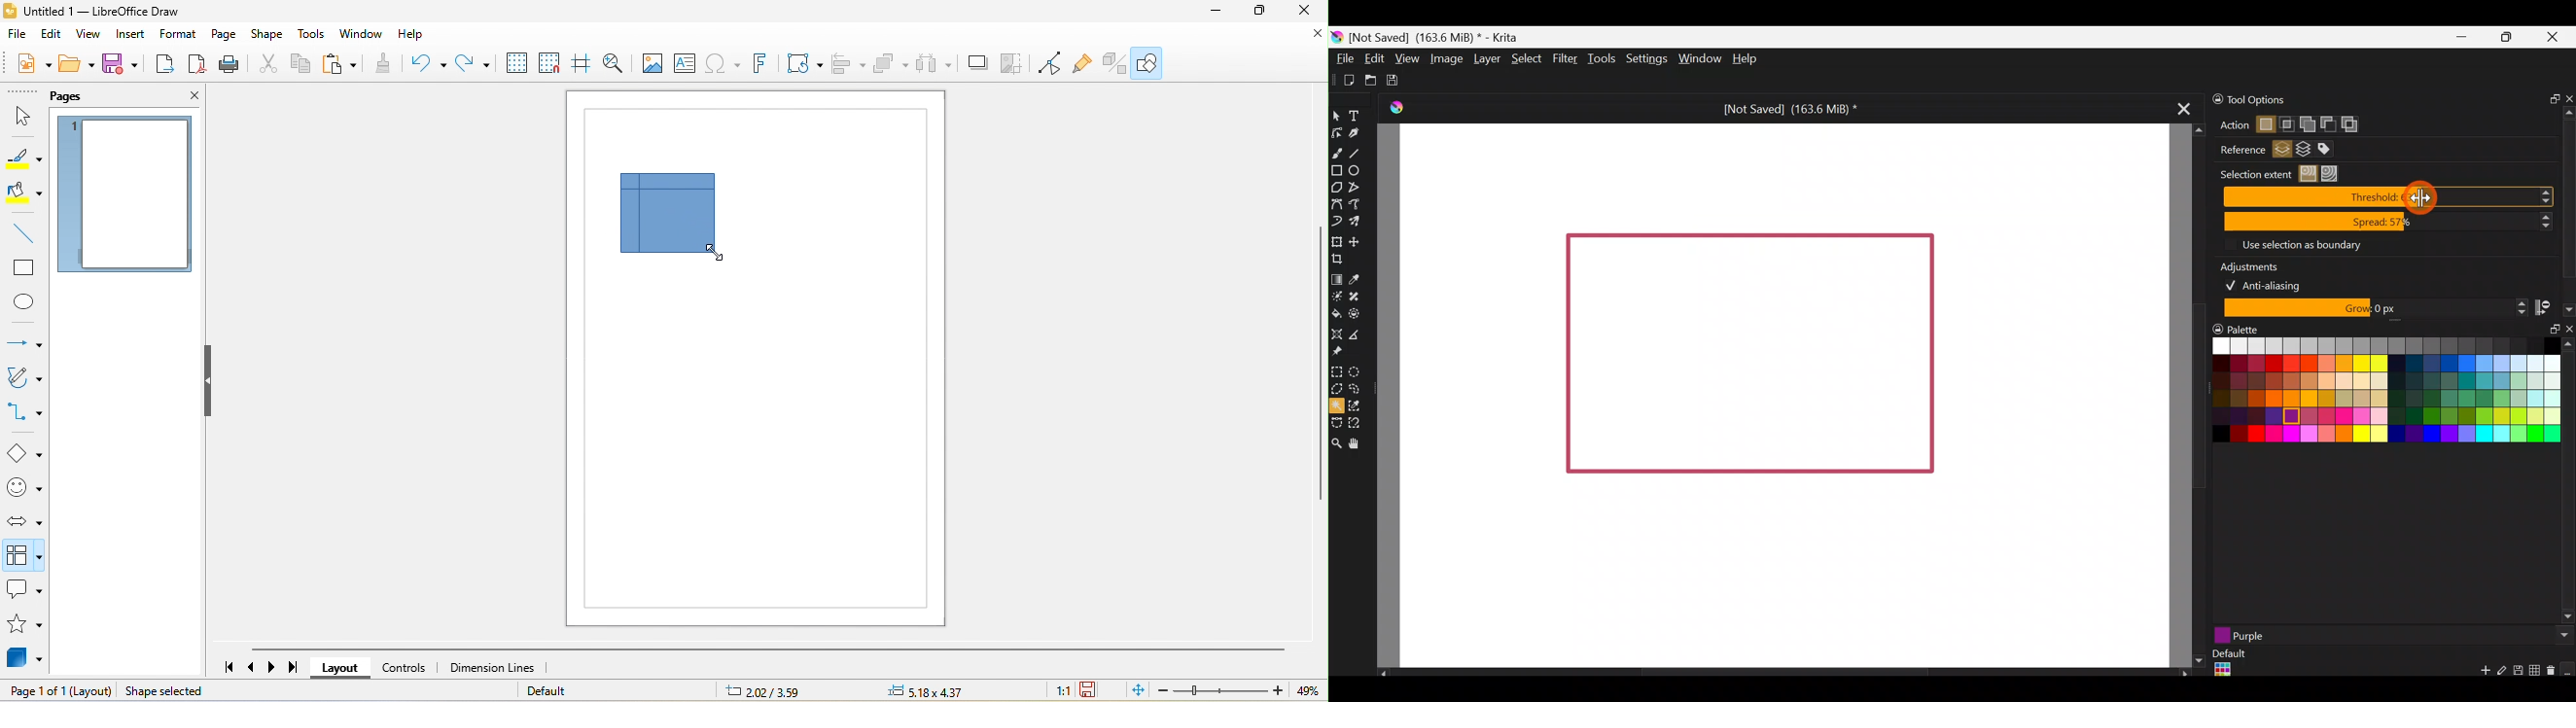 The image size is (2576, 728). What do you see at coordinates (37, 691) in the screenshot?
I see `page 1 of 1` at bounding box center [37, 691].